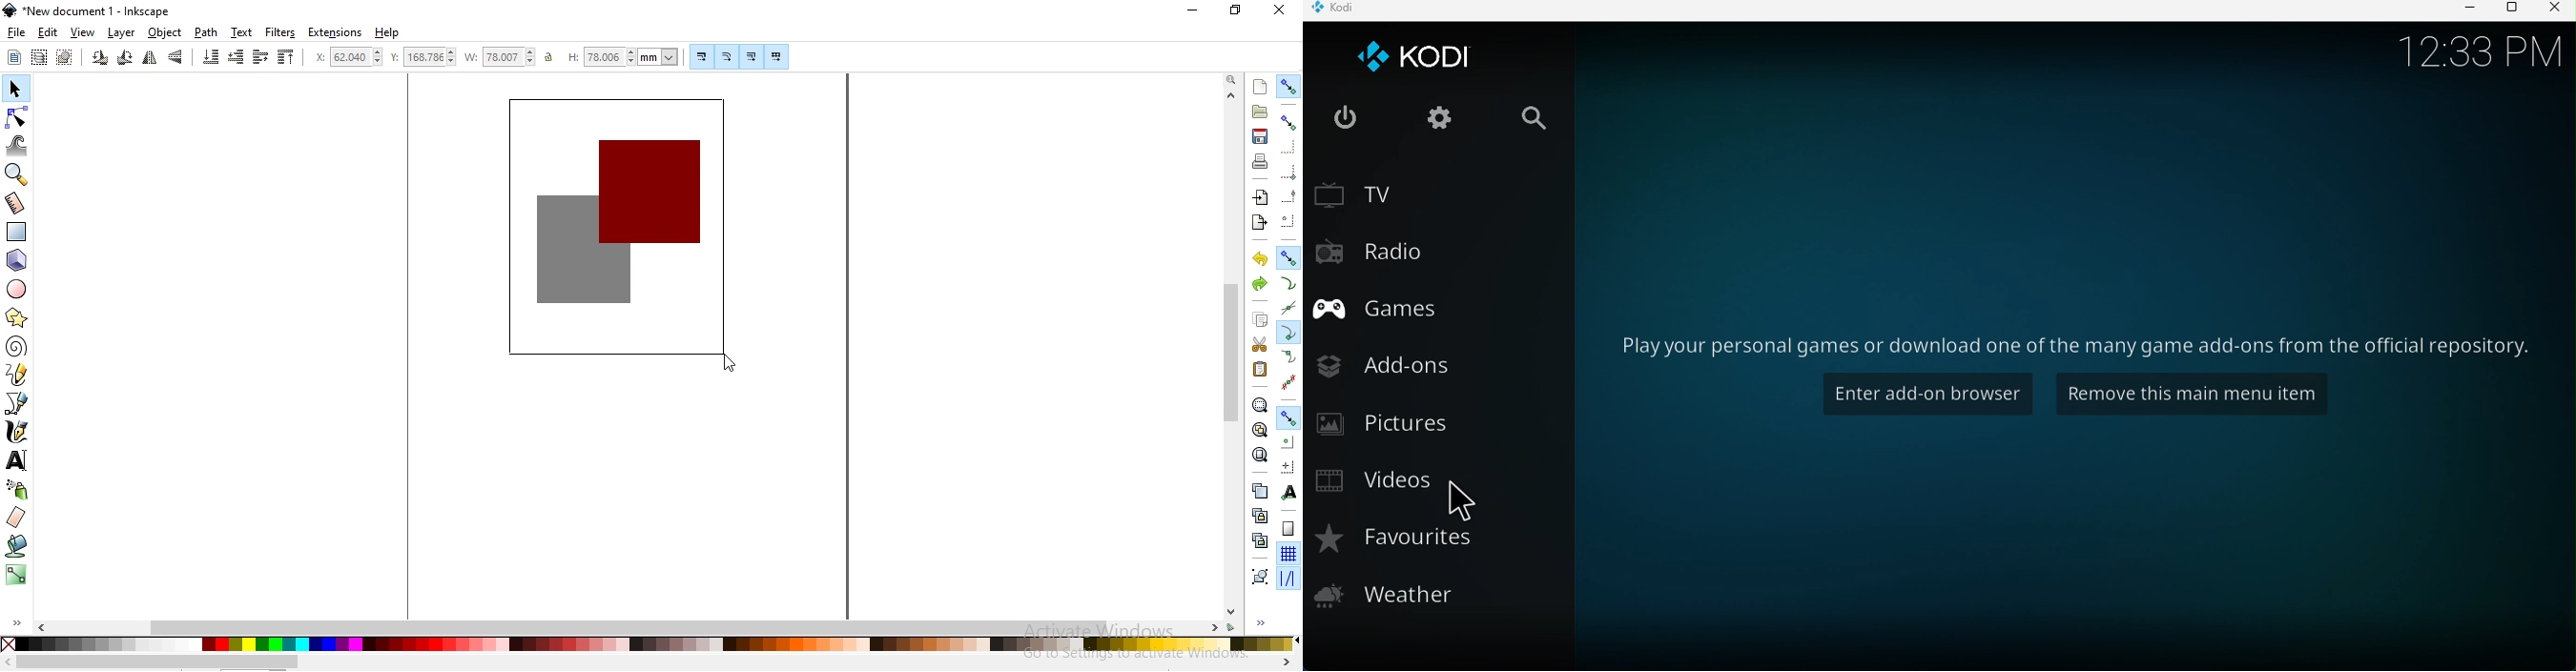 The width and height of the screenshot is (2576, 672). Describe the element at coordinates (1280, 10) in the screenshot. I see `close` at that location.